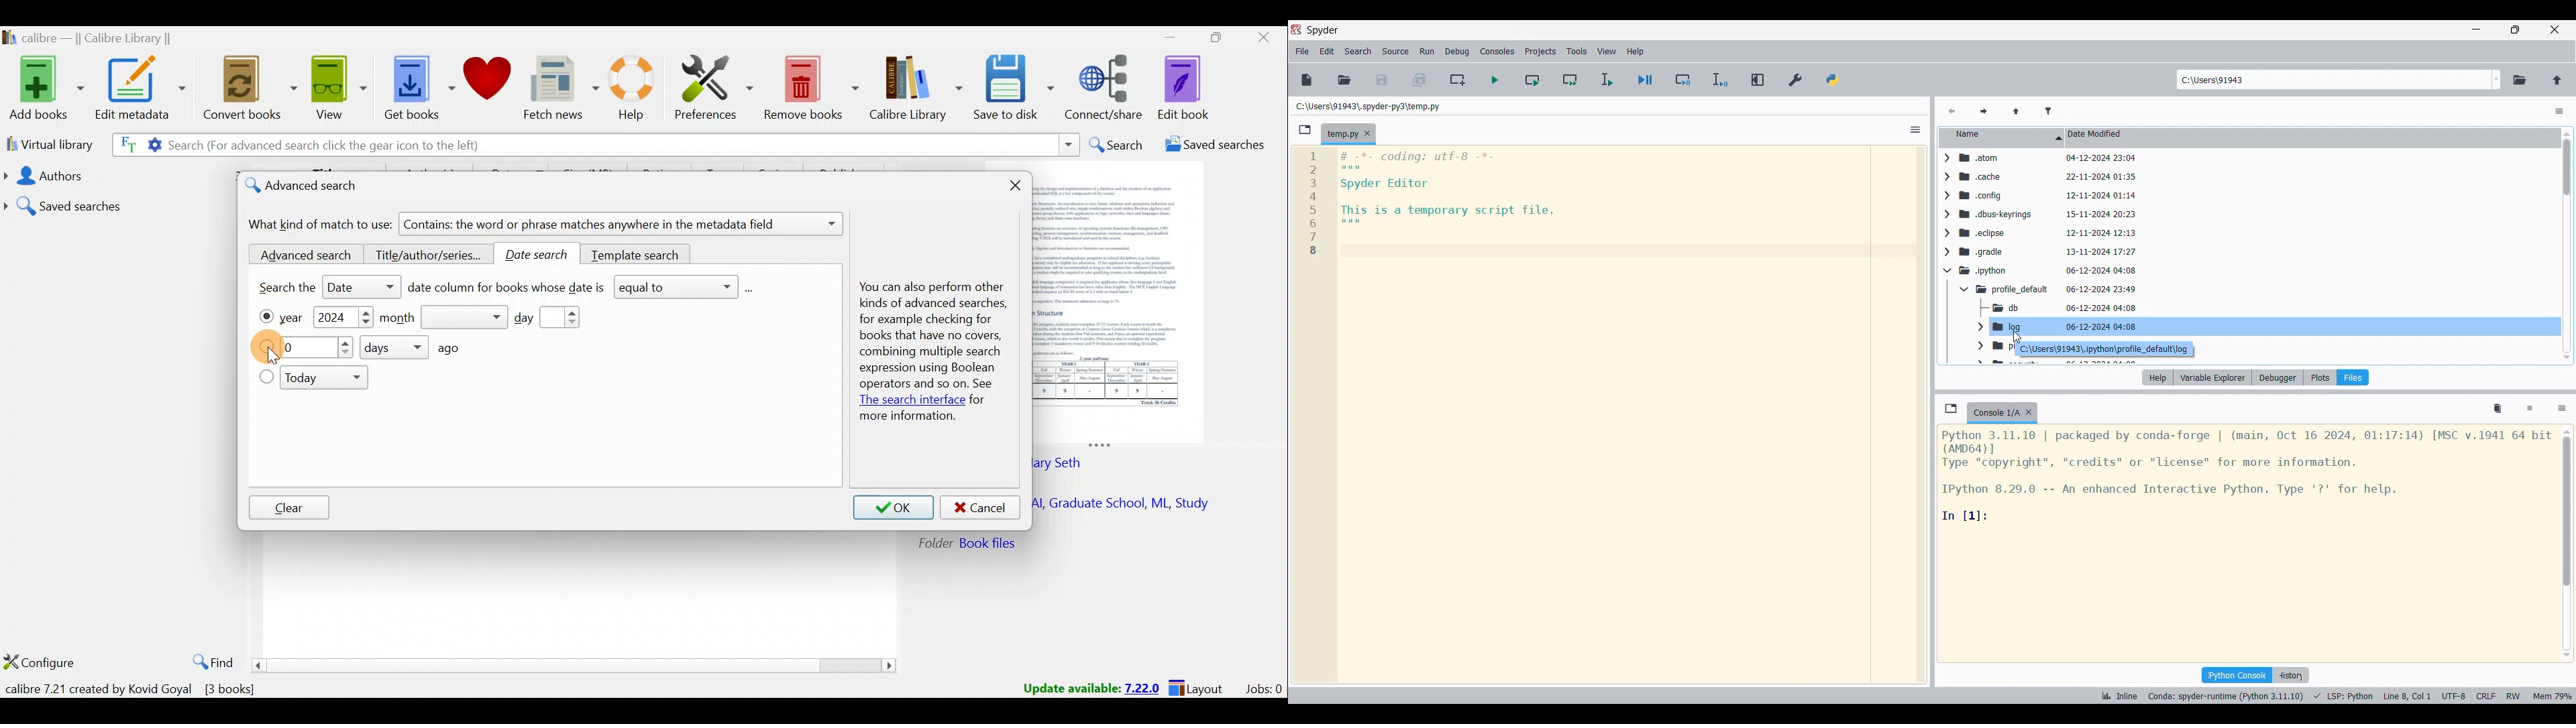 This screenshot has width=2576, height=728. What do you see at coordinates (209, 660) in the screenshot?
I see `Find` at bounding box center [209, 660].